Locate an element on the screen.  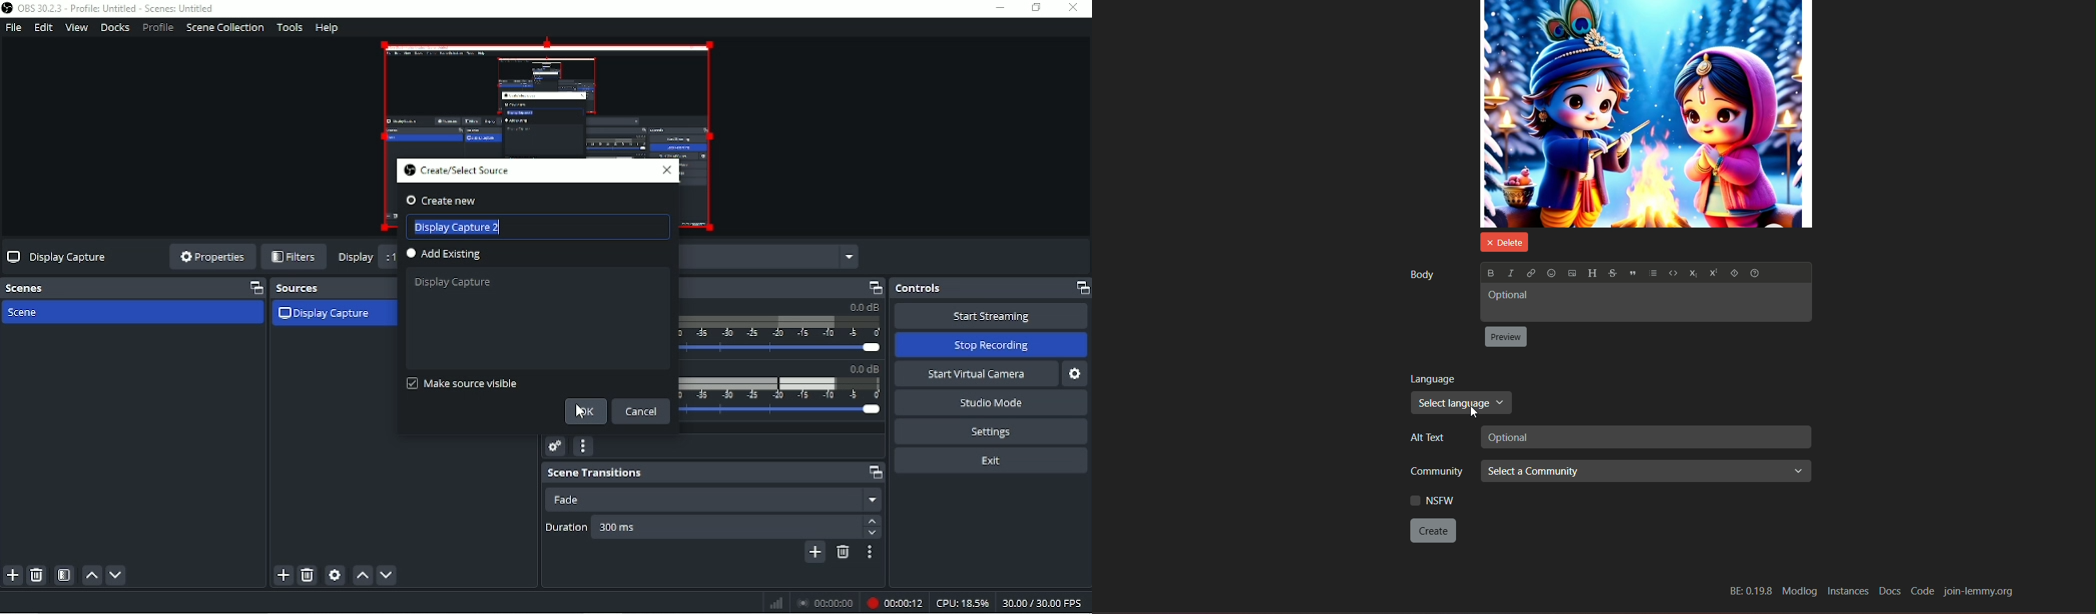
Audio mixer menu is located at coordinates (582, 446).